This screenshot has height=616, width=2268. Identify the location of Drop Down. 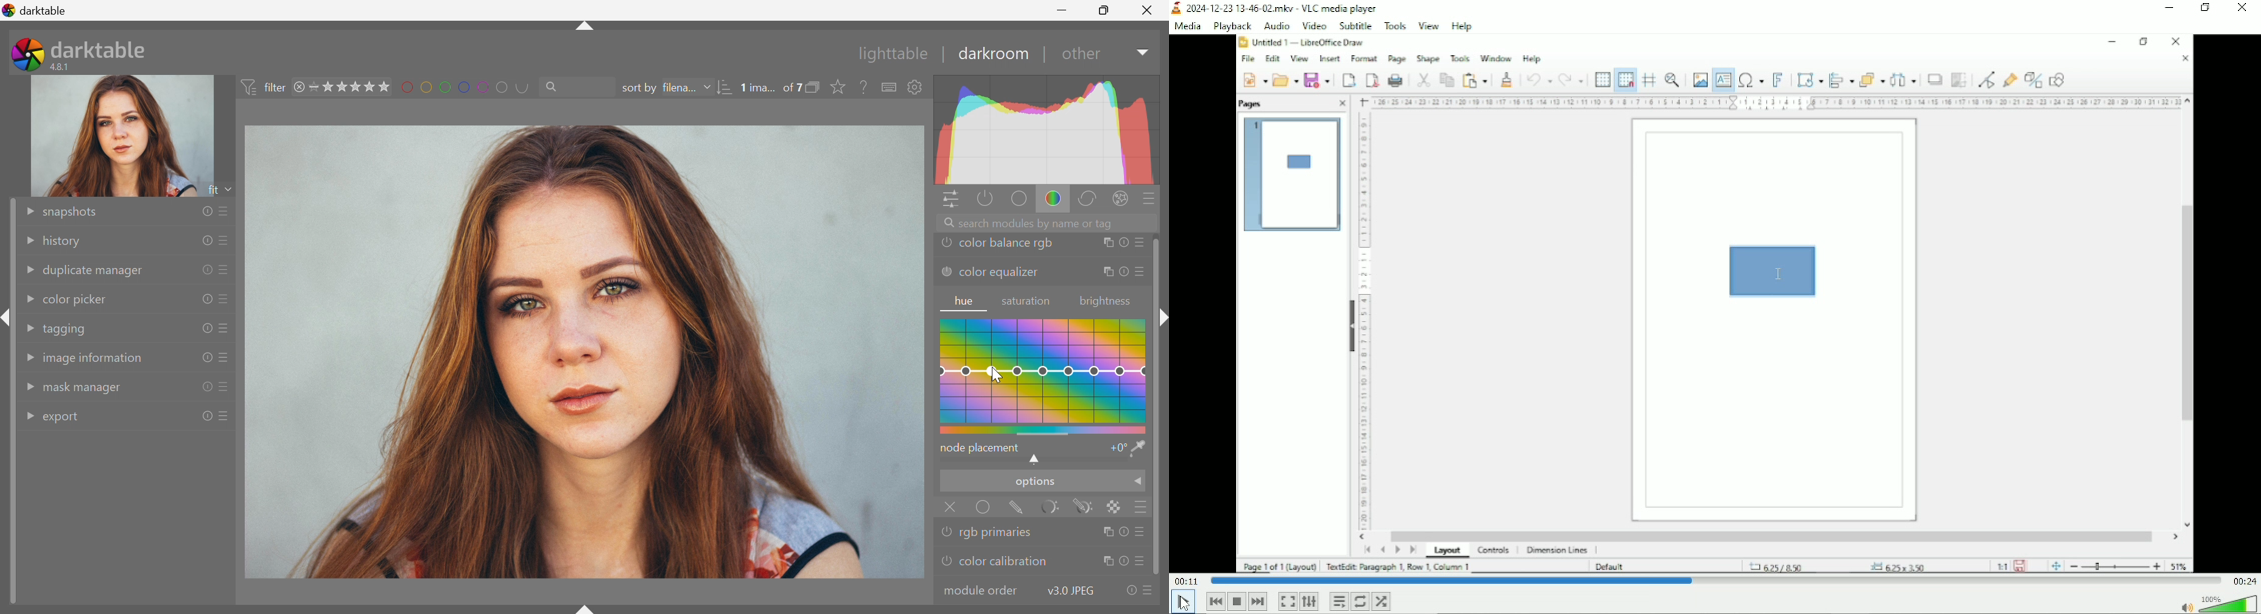
(25, 211).